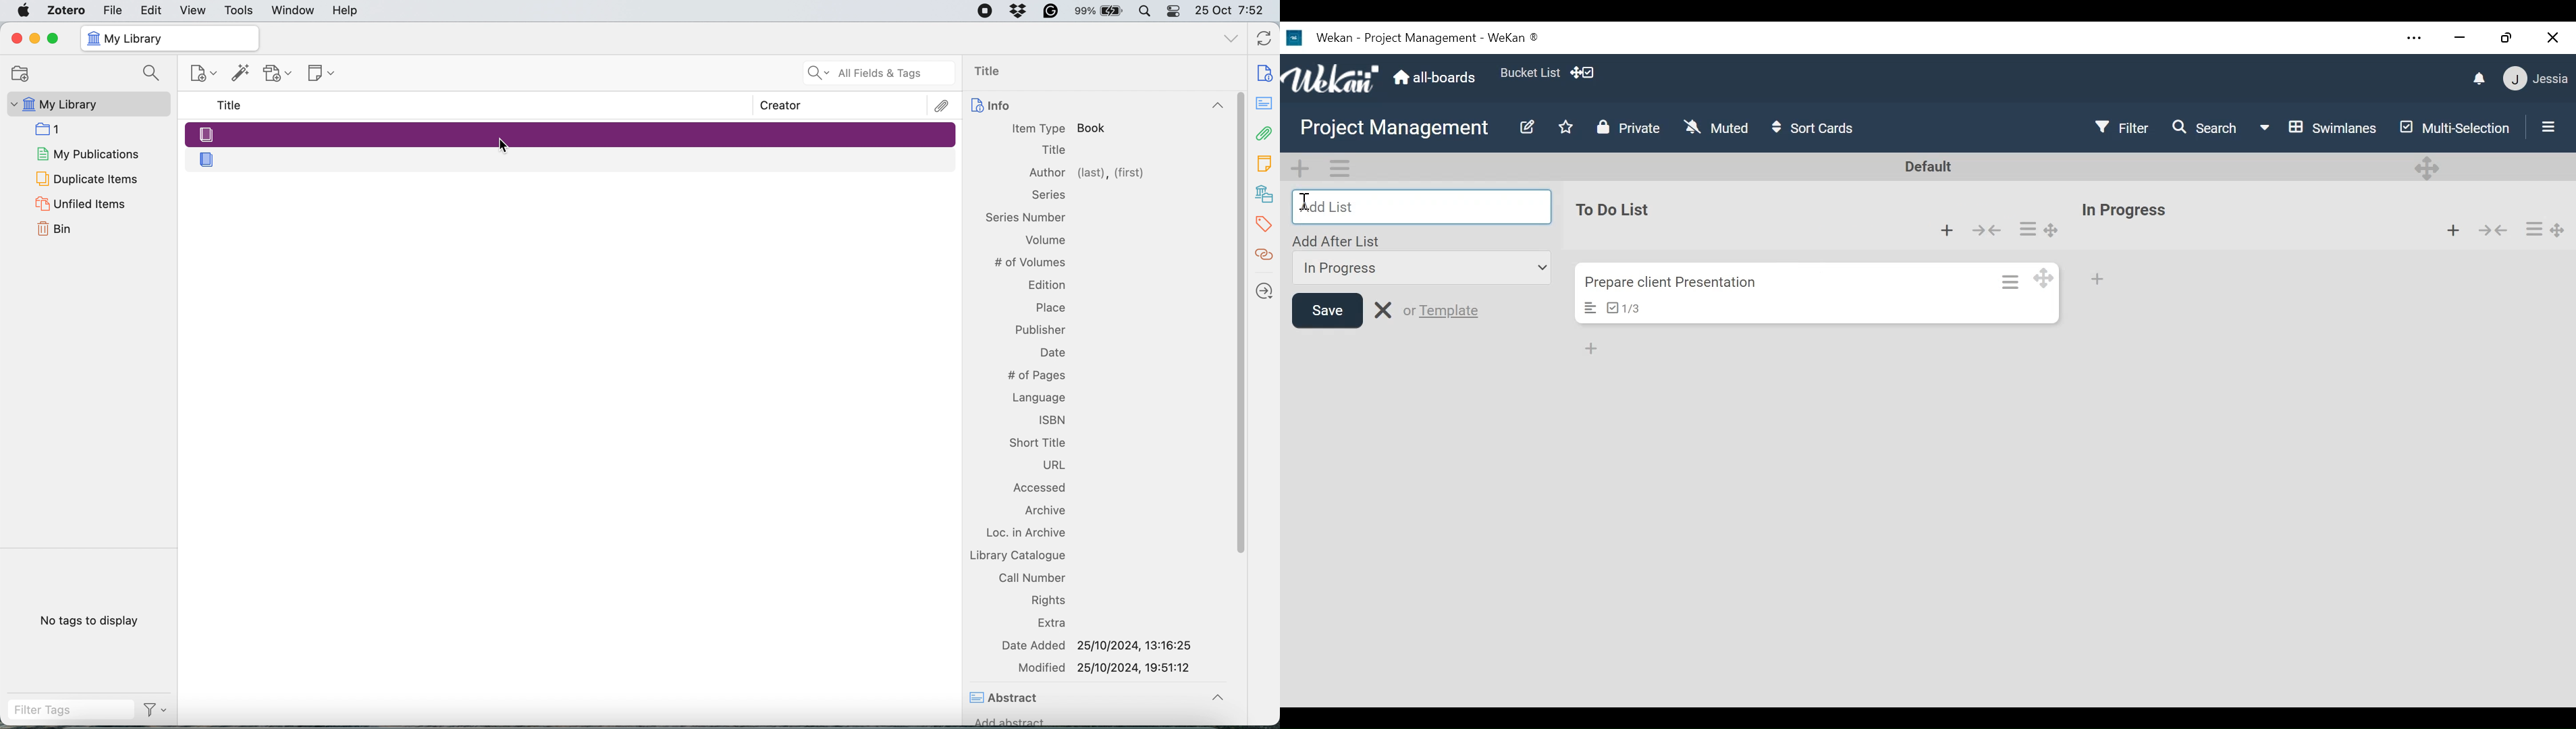 The image size is (2576, 756). I want to click on # of Volumes, so click(1030, 262).